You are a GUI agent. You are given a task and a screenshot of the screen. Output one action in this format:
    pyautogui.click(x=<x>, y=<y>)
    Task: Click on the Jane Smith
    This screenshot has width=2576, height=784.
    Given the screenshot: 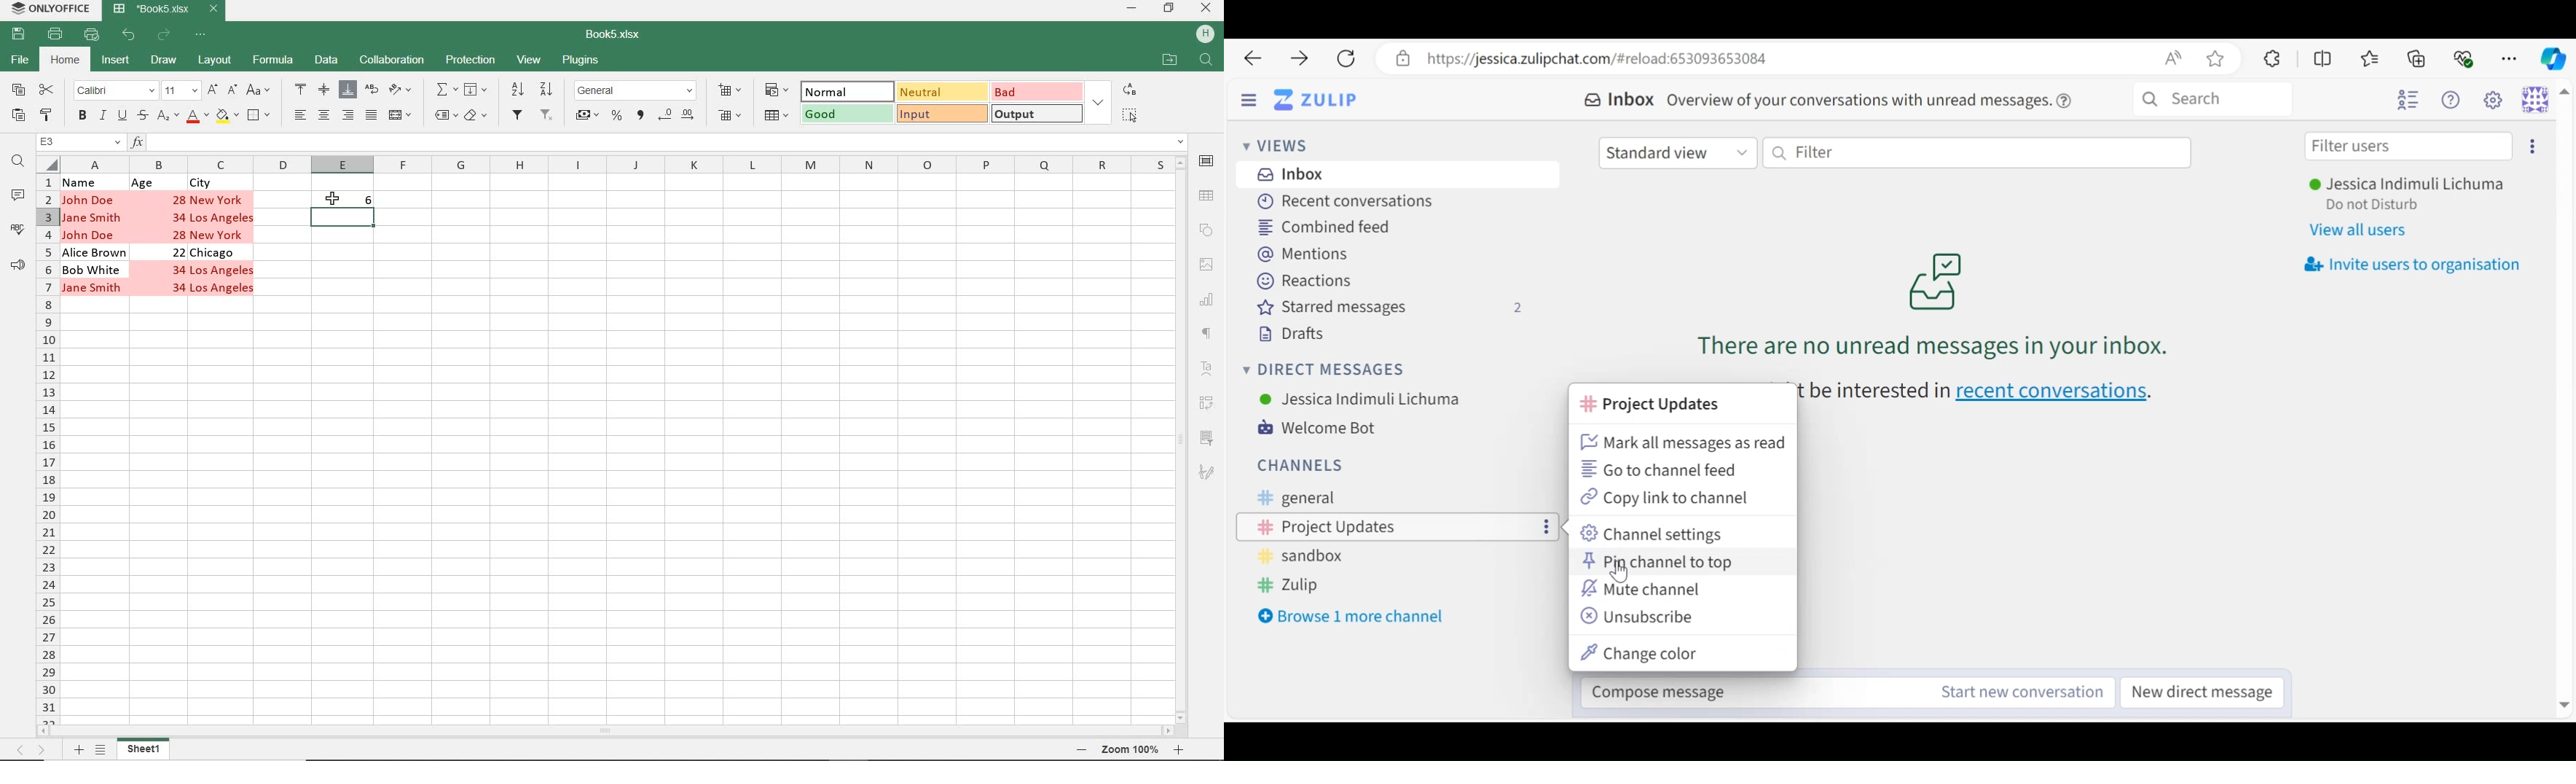 What is the action you would take?
    pyautogui.click(x=94, y=216)
    